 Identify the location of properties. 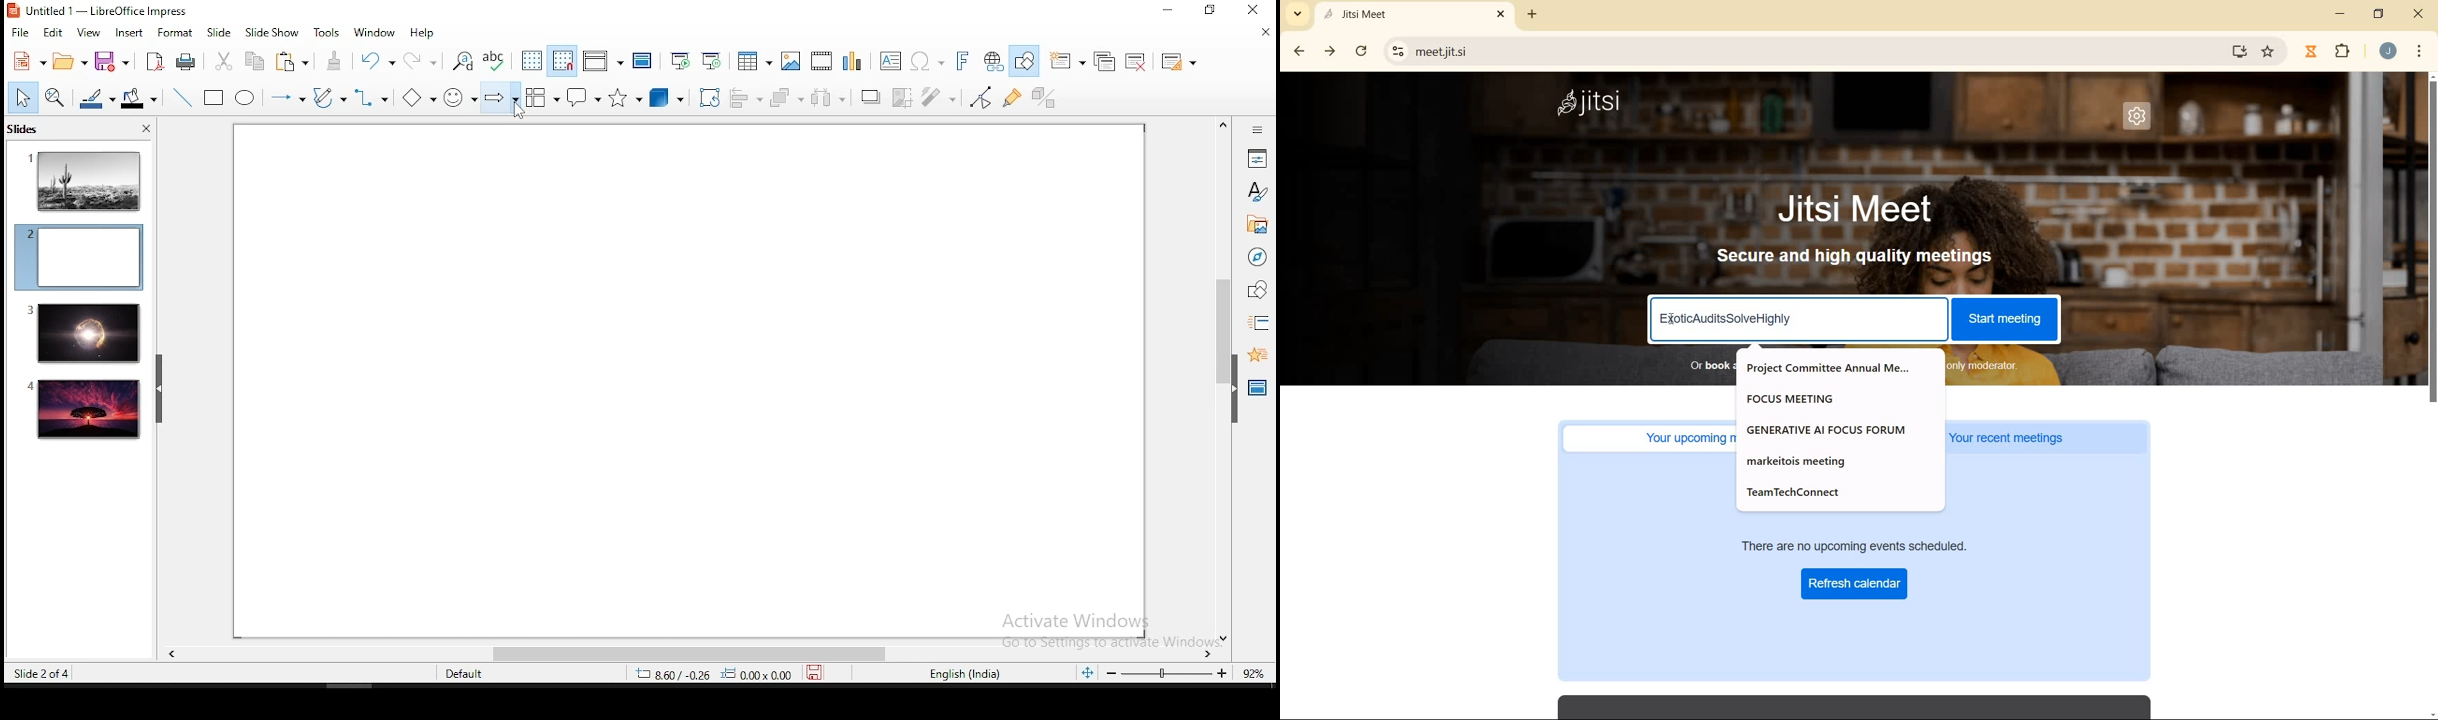
(1255, 157).